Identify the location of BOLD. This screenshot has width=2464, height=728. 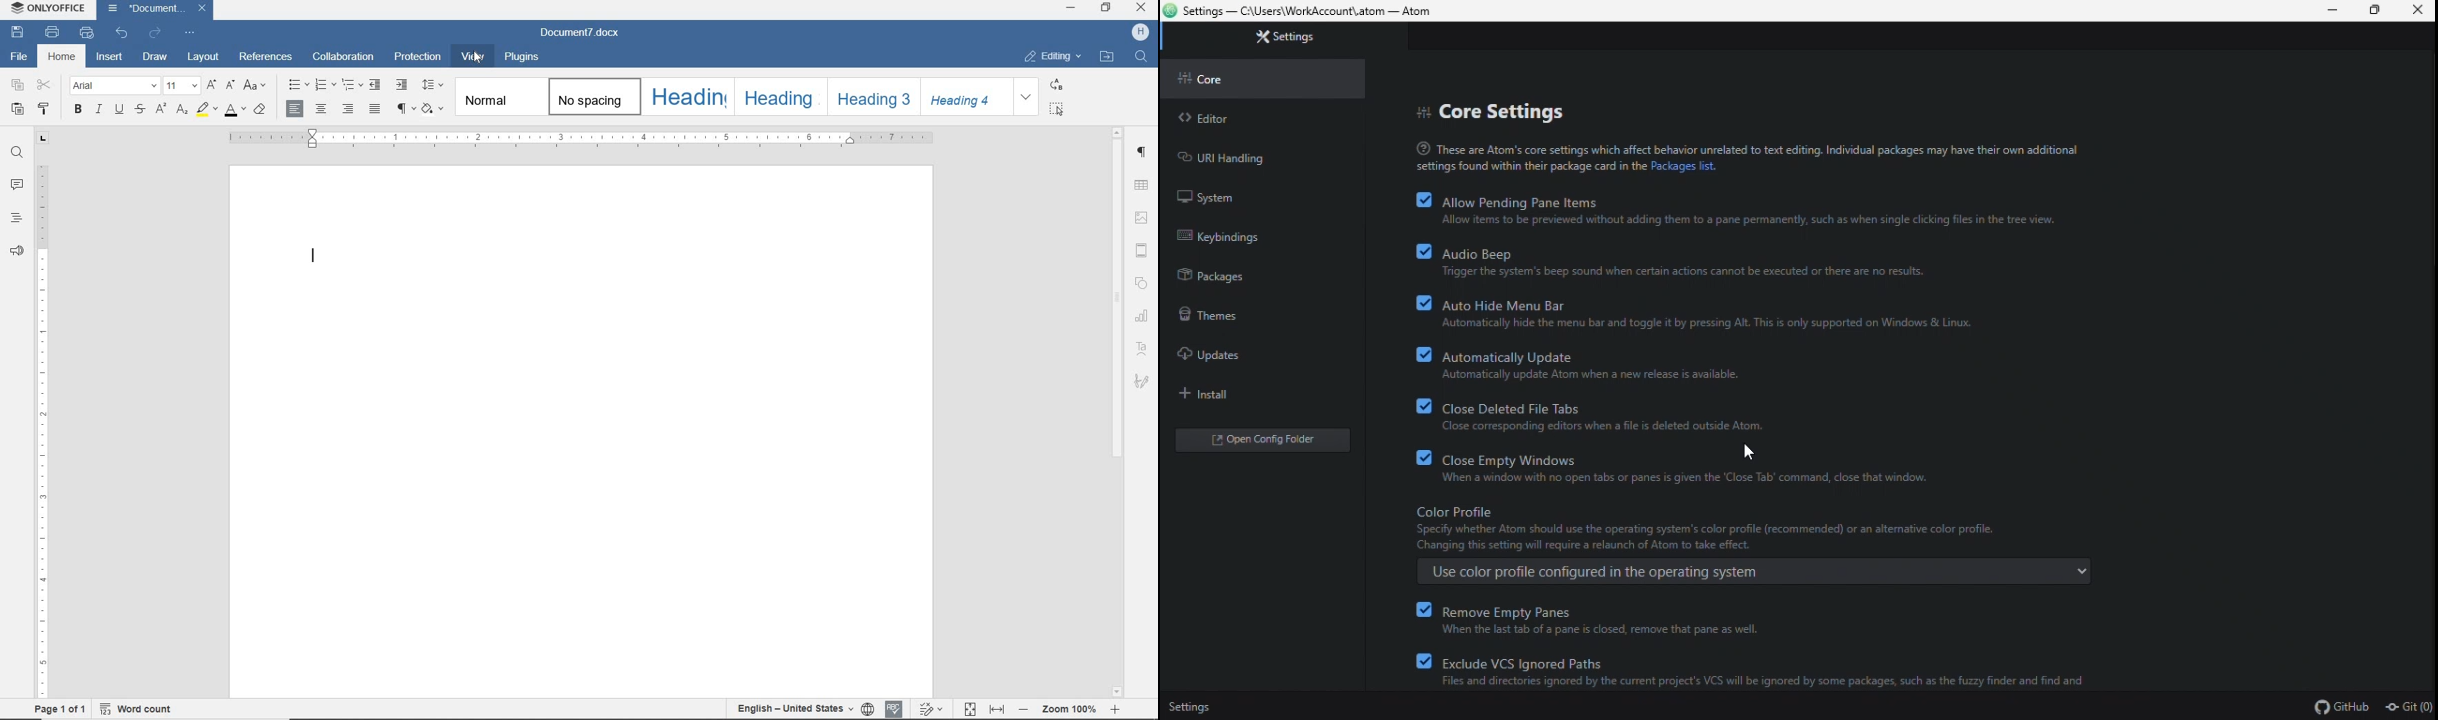
(77, 110).